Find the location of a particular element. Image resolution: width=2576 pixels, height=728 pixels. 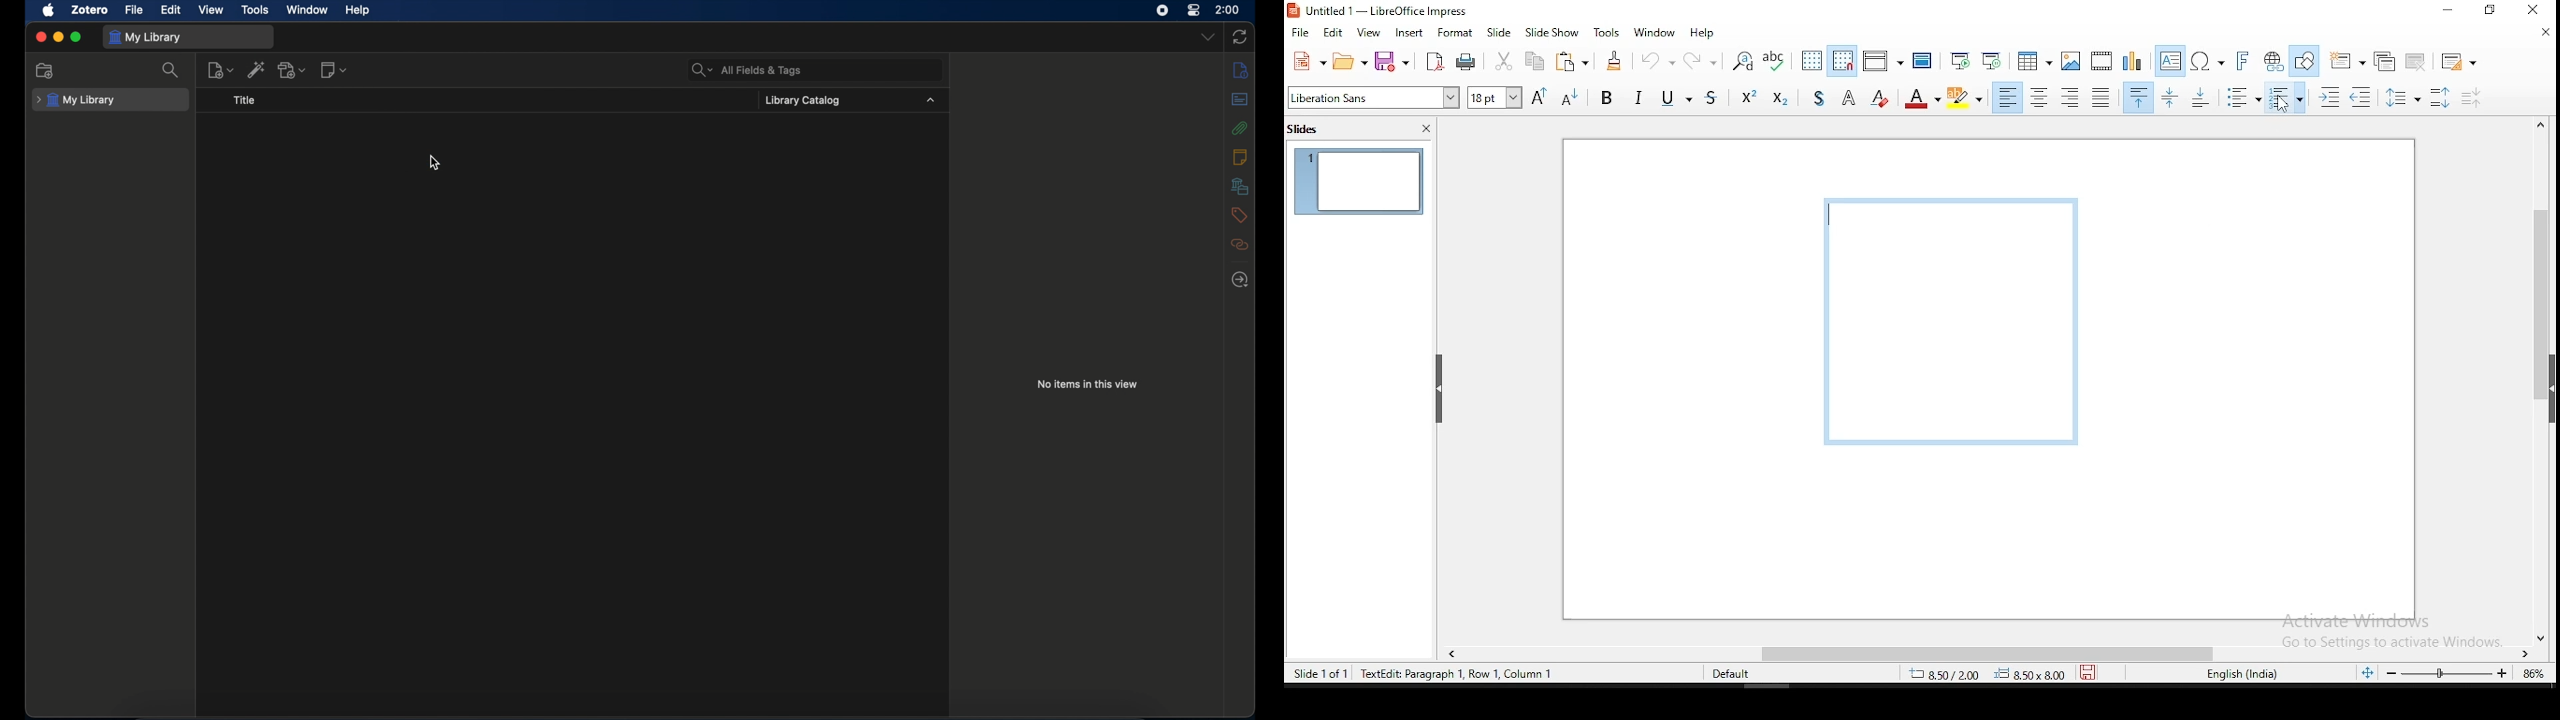

new item is located at coordinates (221, 69).